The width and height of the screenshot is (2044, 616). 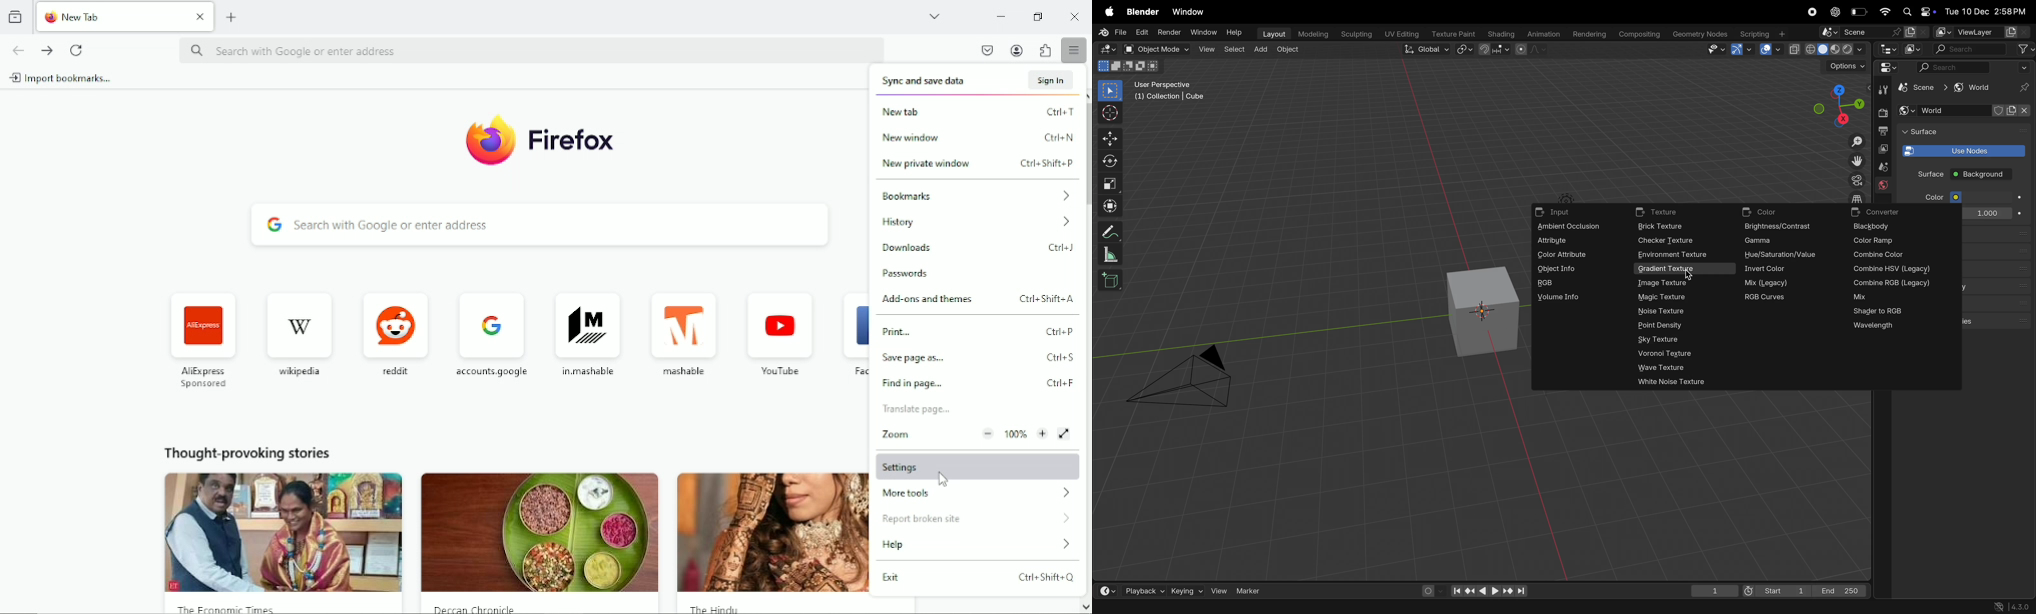 What do you see at coordinates (1741, 50) in the screenshot?
I see `Show Gimzo` at bounding box center [1741, 50].